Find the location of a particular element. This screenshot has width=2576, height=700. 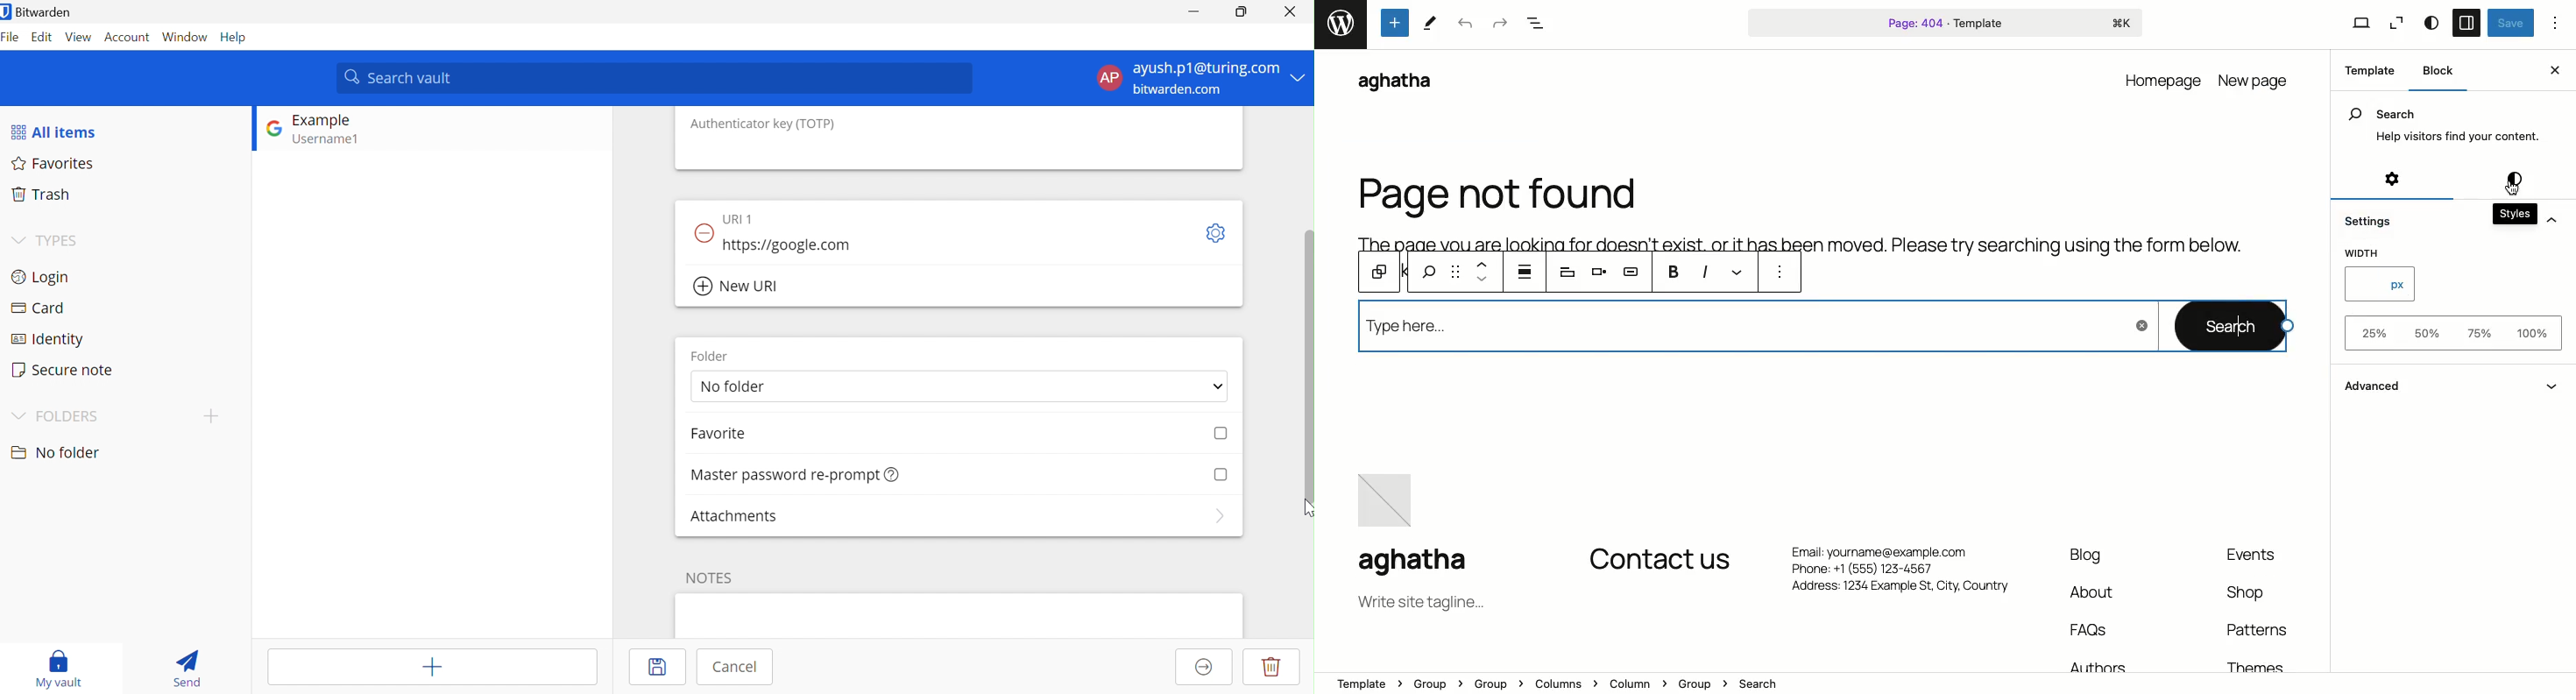

Page 404 is located at coordinates (1947, 22).